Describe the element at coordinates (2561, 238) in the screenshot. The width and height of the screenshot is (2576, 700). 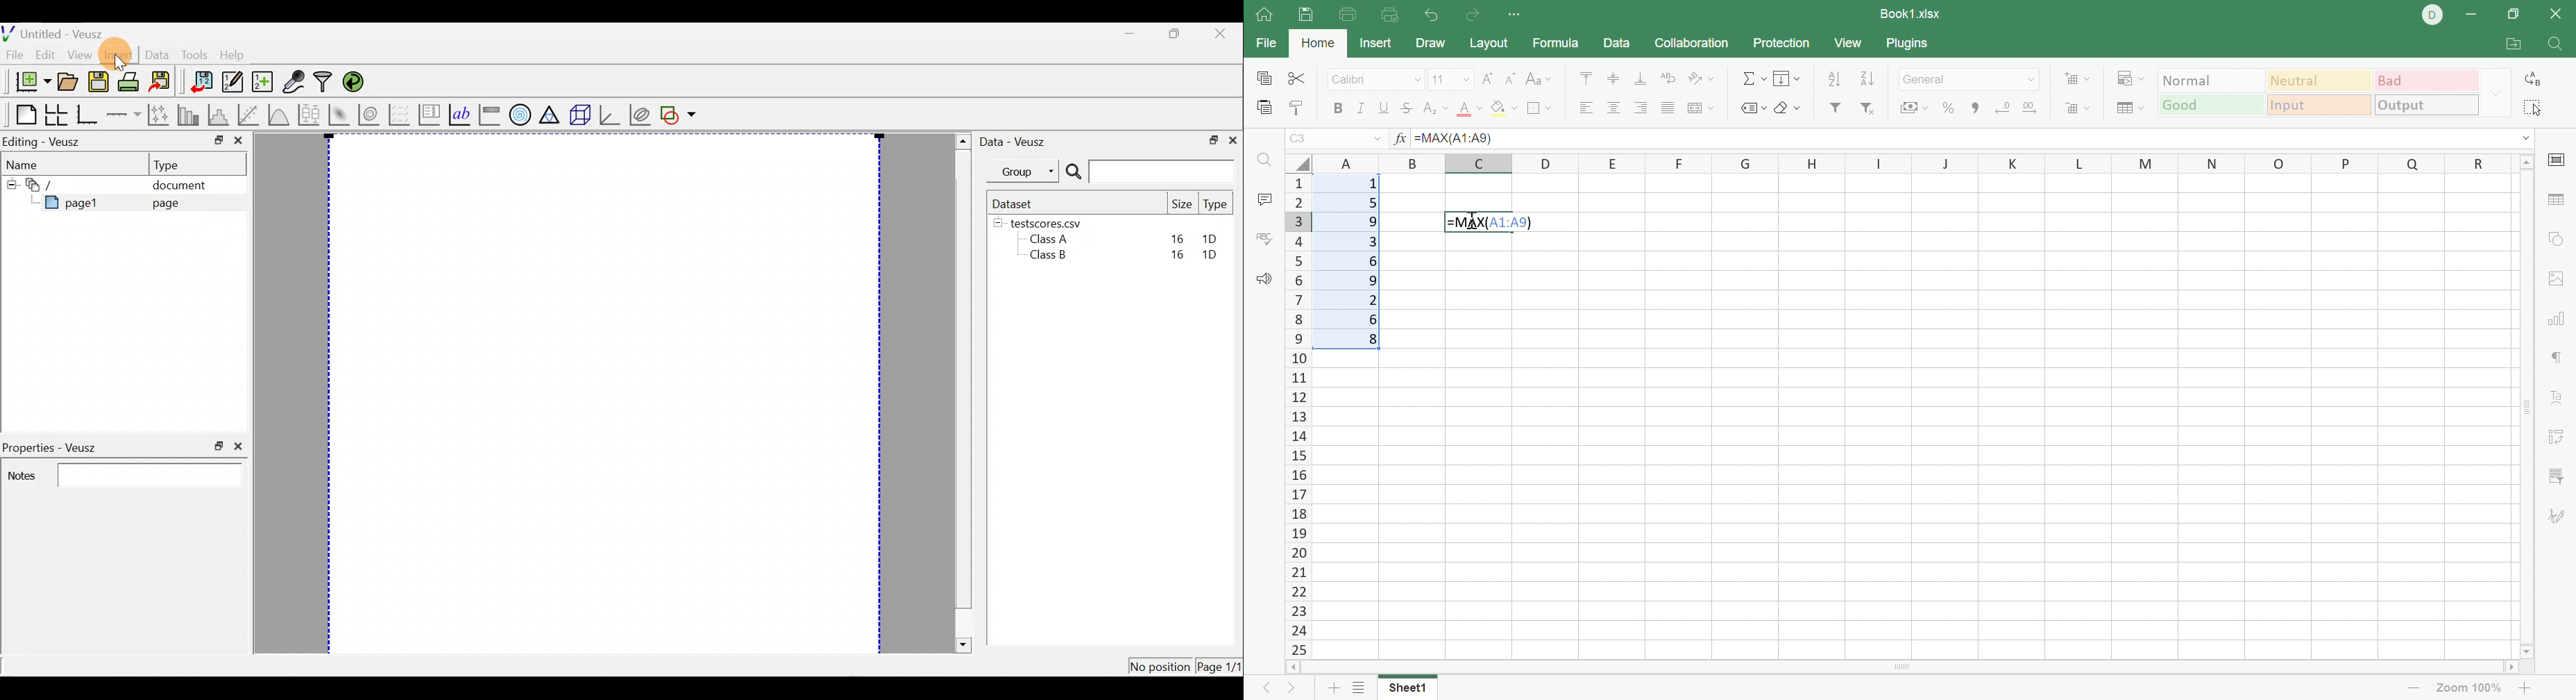
I see `shape settings` at that location.